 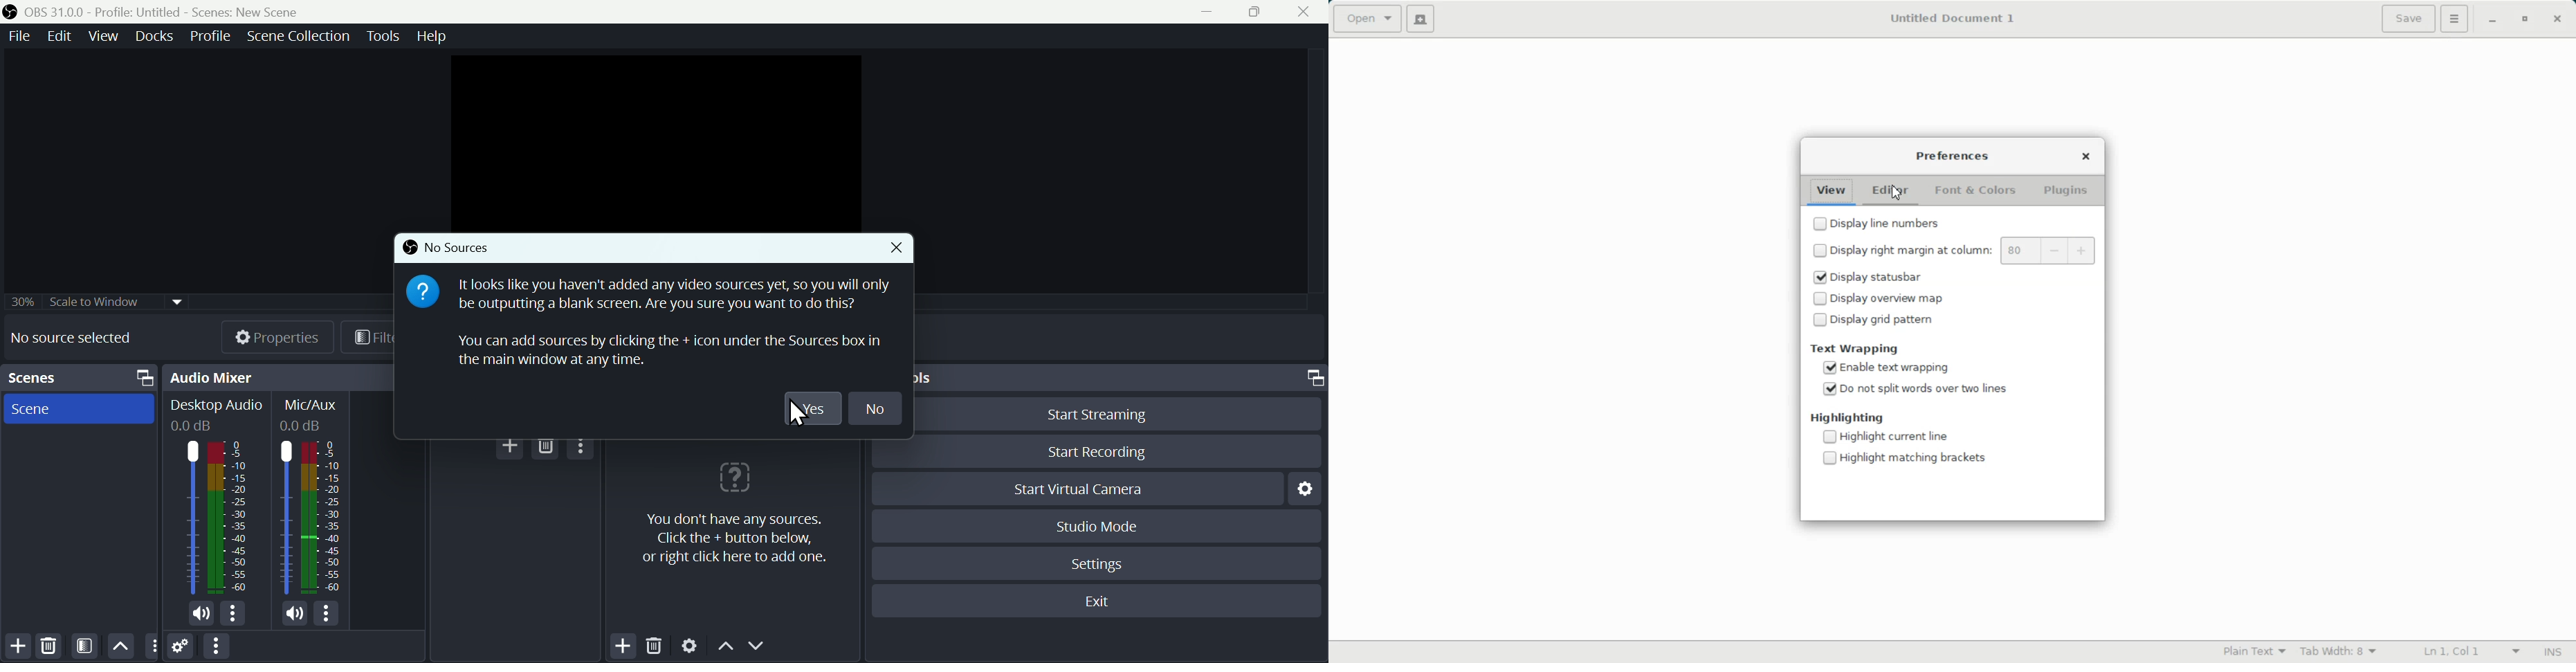 What do you see at coordinates (735, 479) in the screenshot?
I see `icon` at bounding box center [735, 479].